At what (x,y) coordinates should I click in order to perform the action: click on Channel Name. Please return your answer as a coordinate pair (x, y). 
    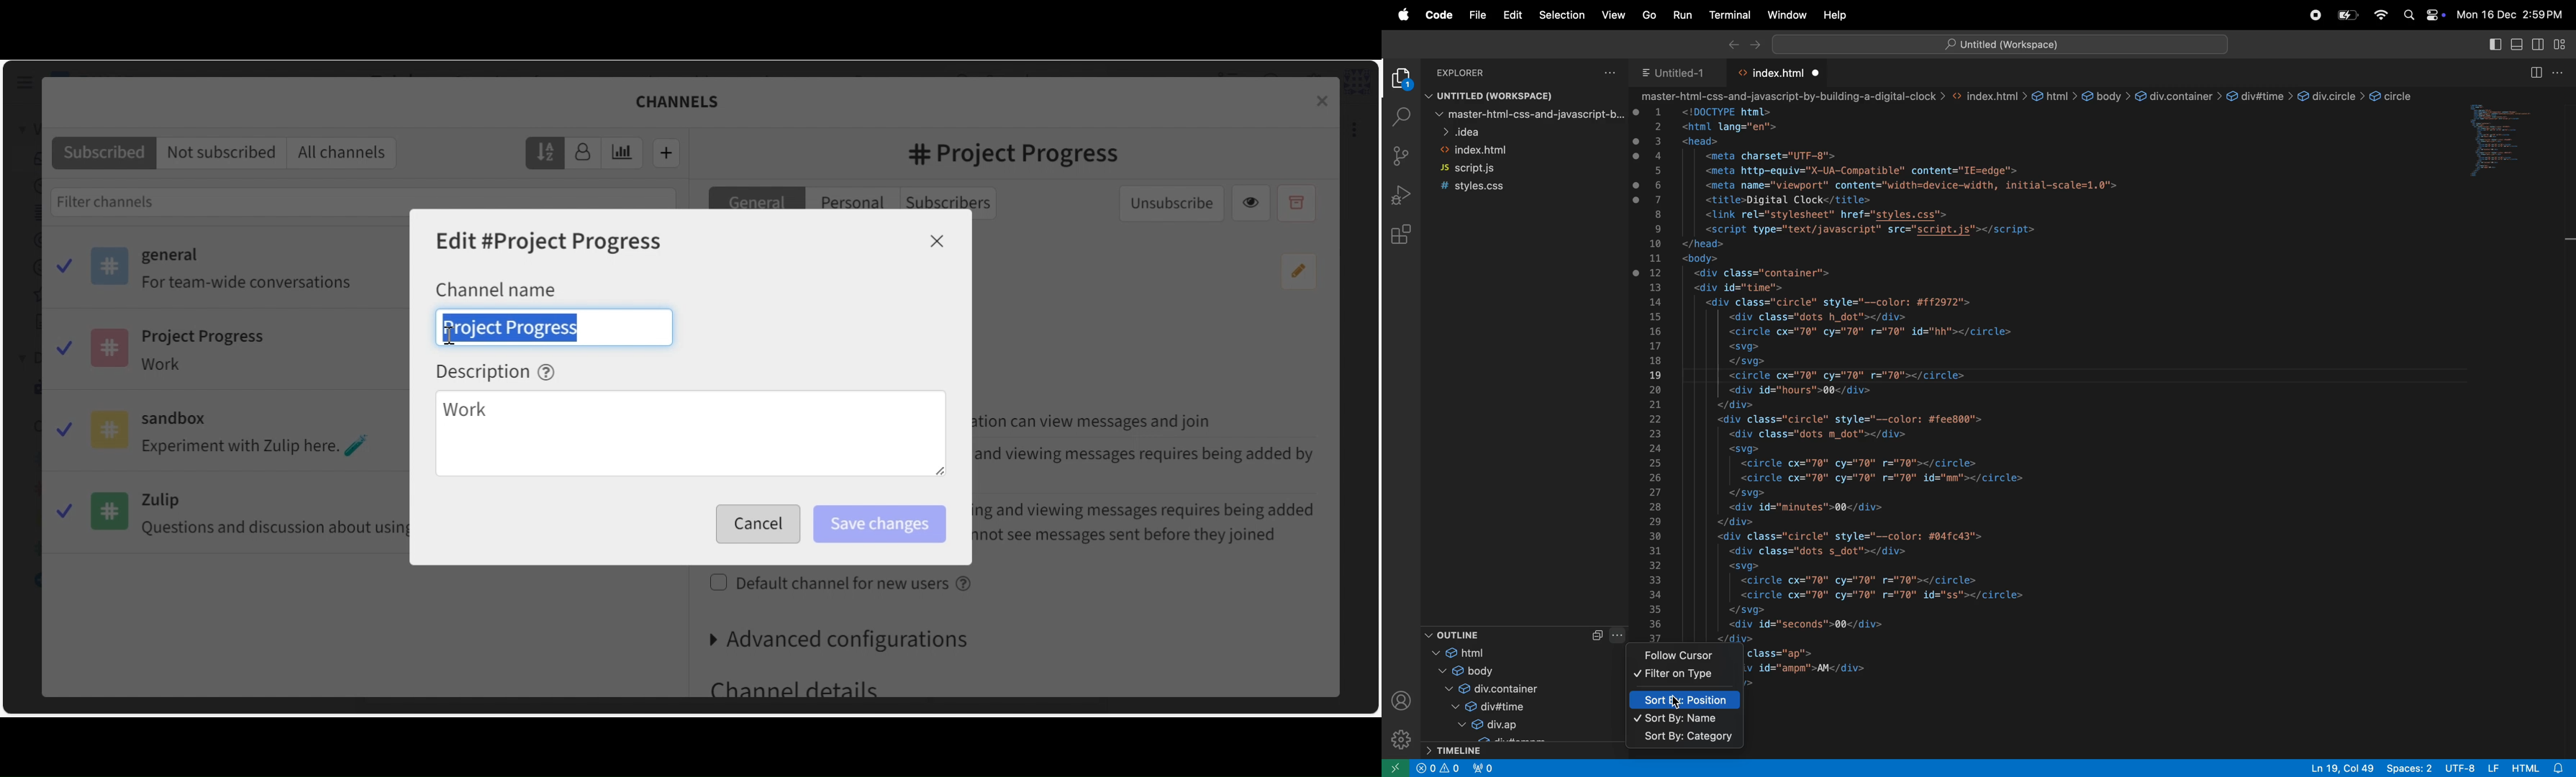
    Looking at the image, I should click on (496, 288).